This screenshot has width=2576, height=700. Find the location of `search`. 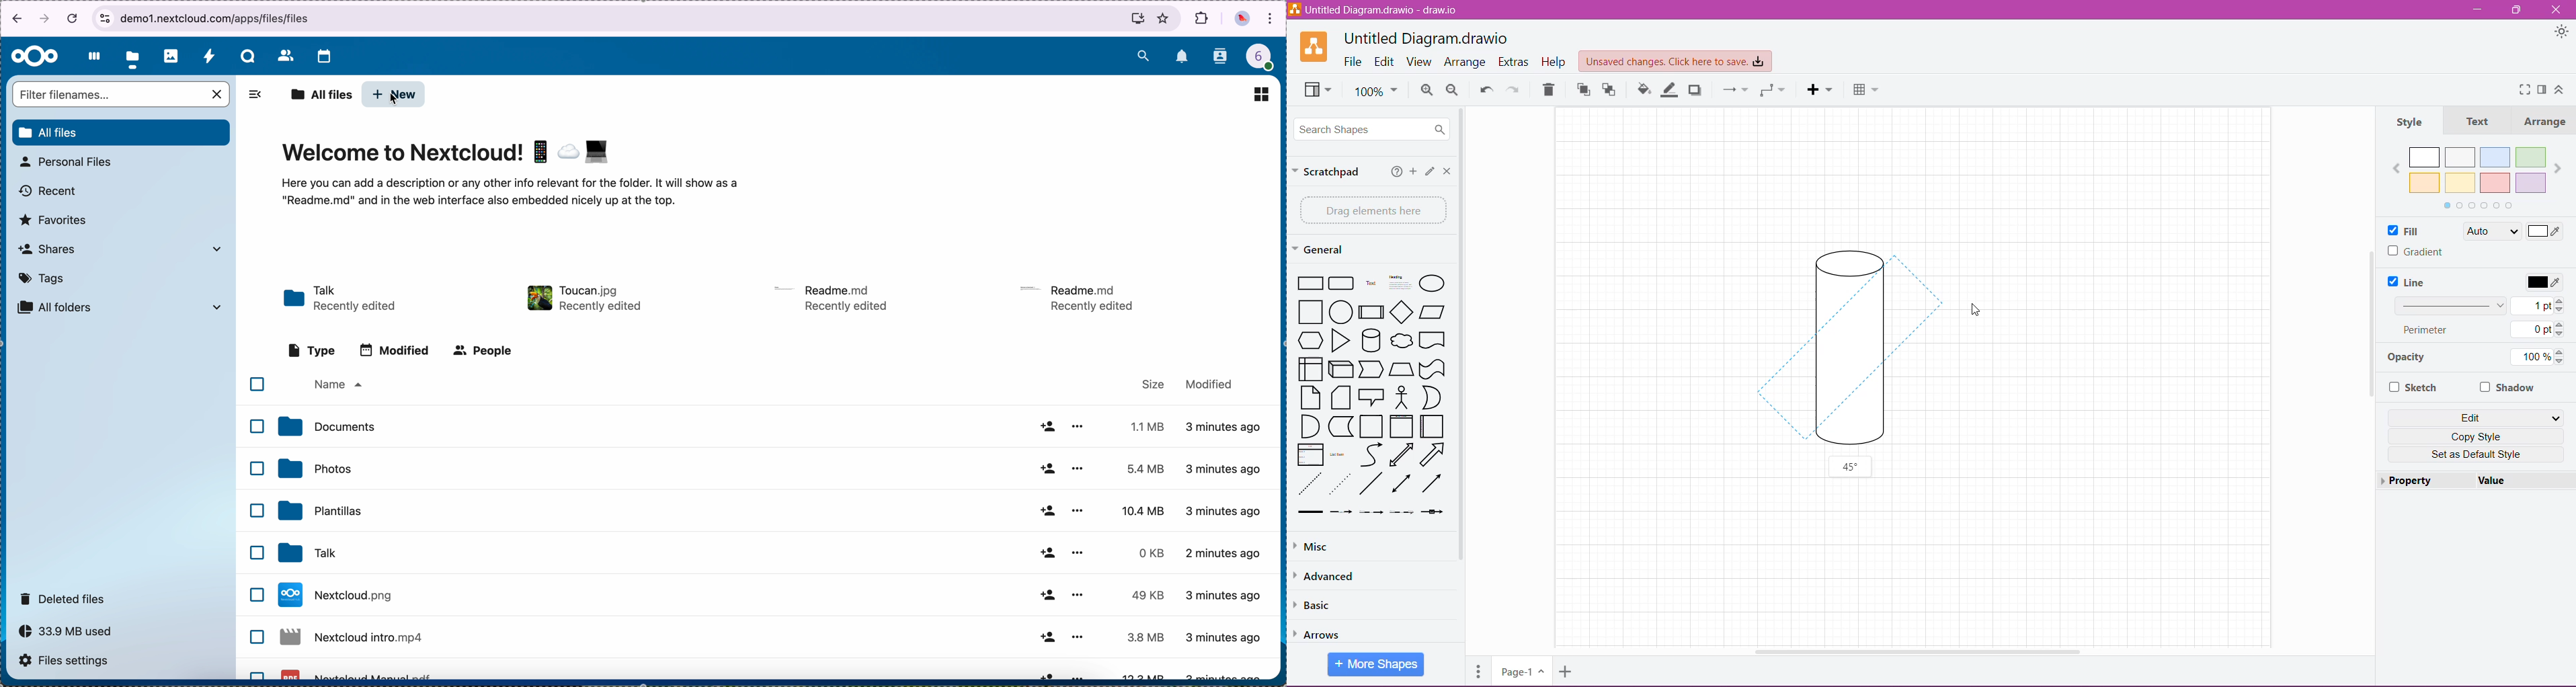

search is located at coordinates (1143, 54).